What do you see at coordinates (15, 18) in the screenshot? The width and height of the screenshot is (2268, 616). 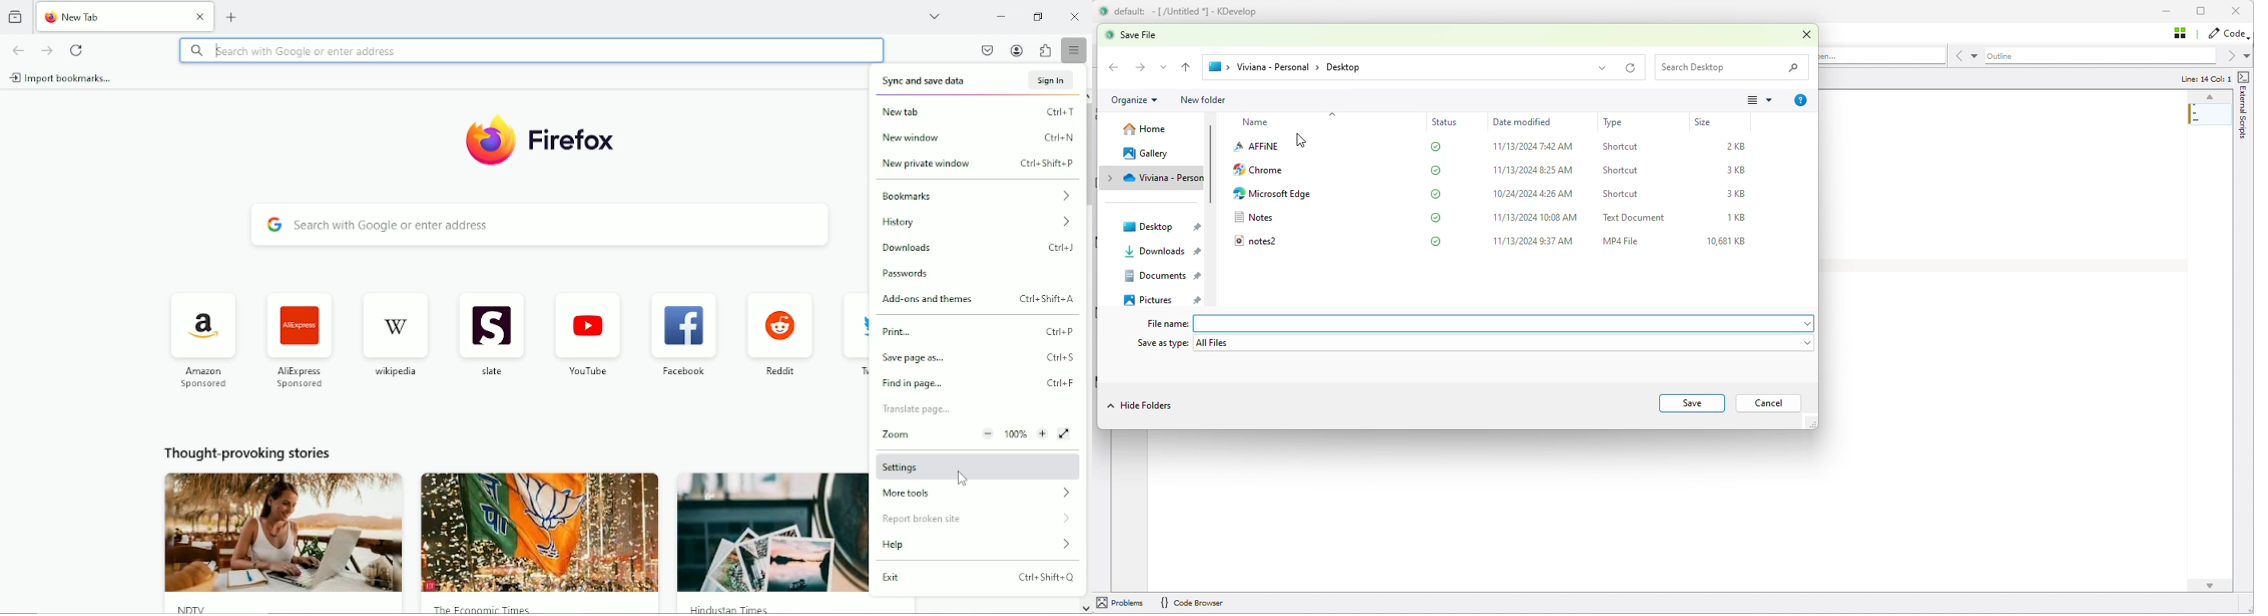 I see `view recent browsing` at bounding box center [15, 18].